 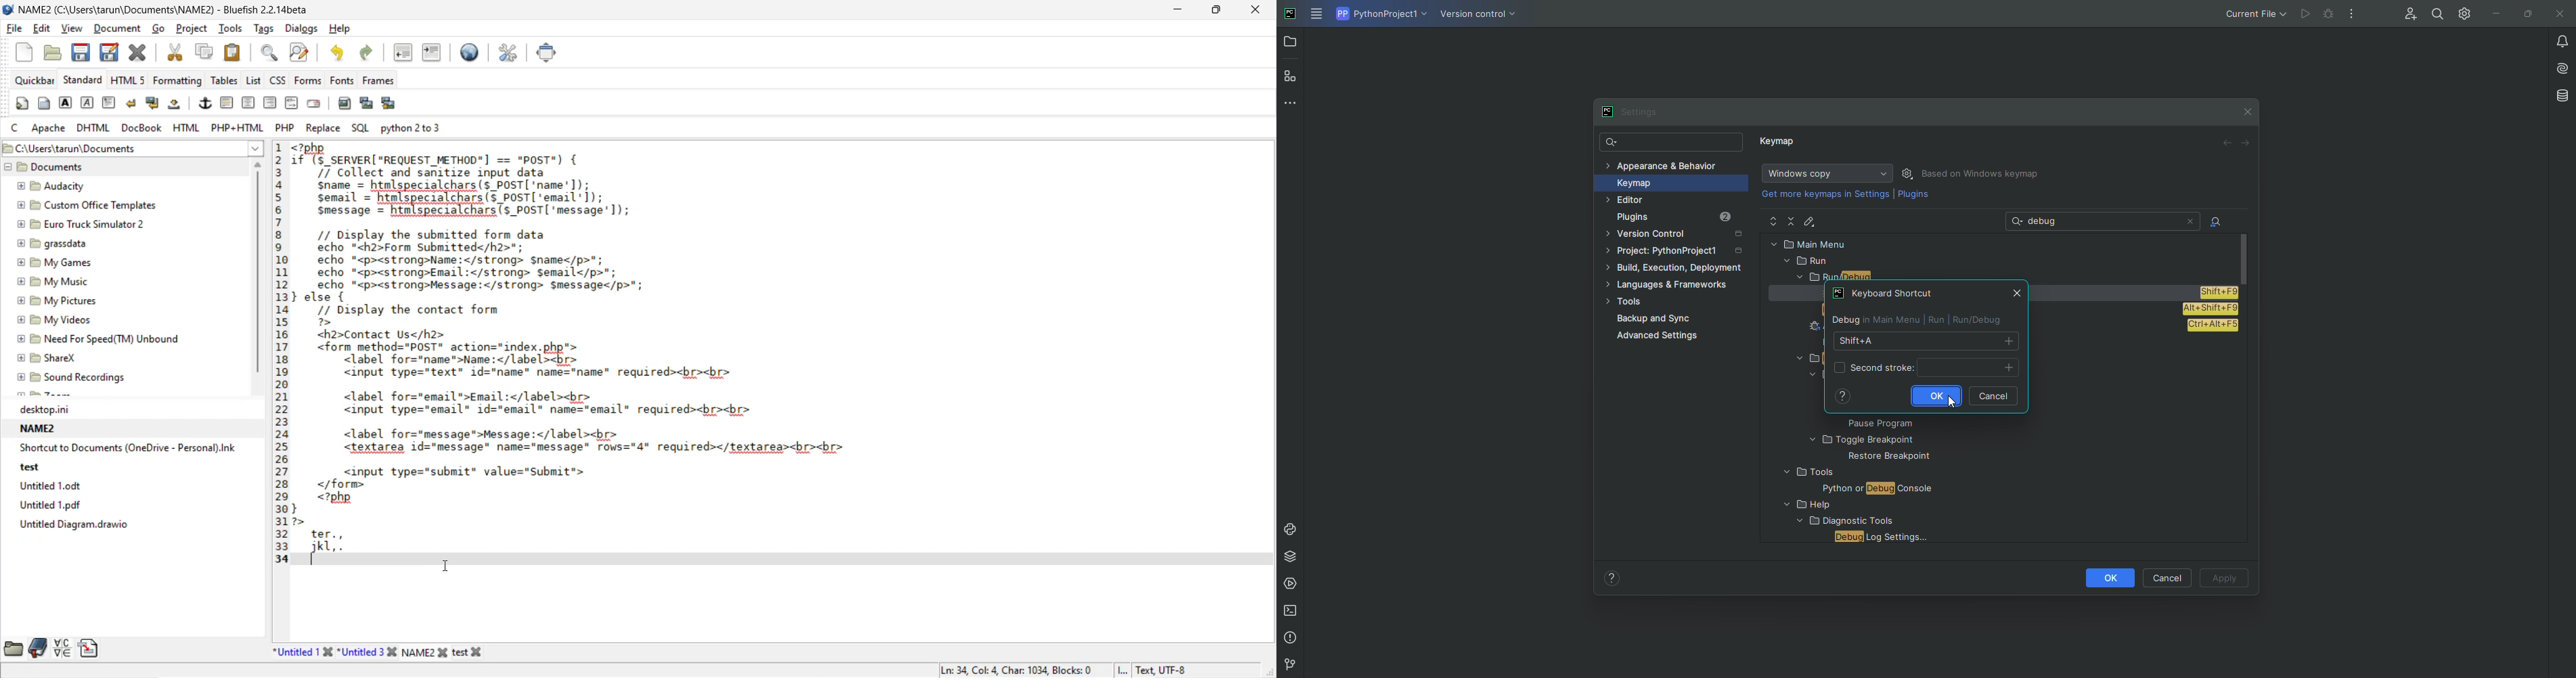 What do you see at coordinates (1176, 11) in the screenshot?
I see `minimize` at bounding box center [1176, 11].